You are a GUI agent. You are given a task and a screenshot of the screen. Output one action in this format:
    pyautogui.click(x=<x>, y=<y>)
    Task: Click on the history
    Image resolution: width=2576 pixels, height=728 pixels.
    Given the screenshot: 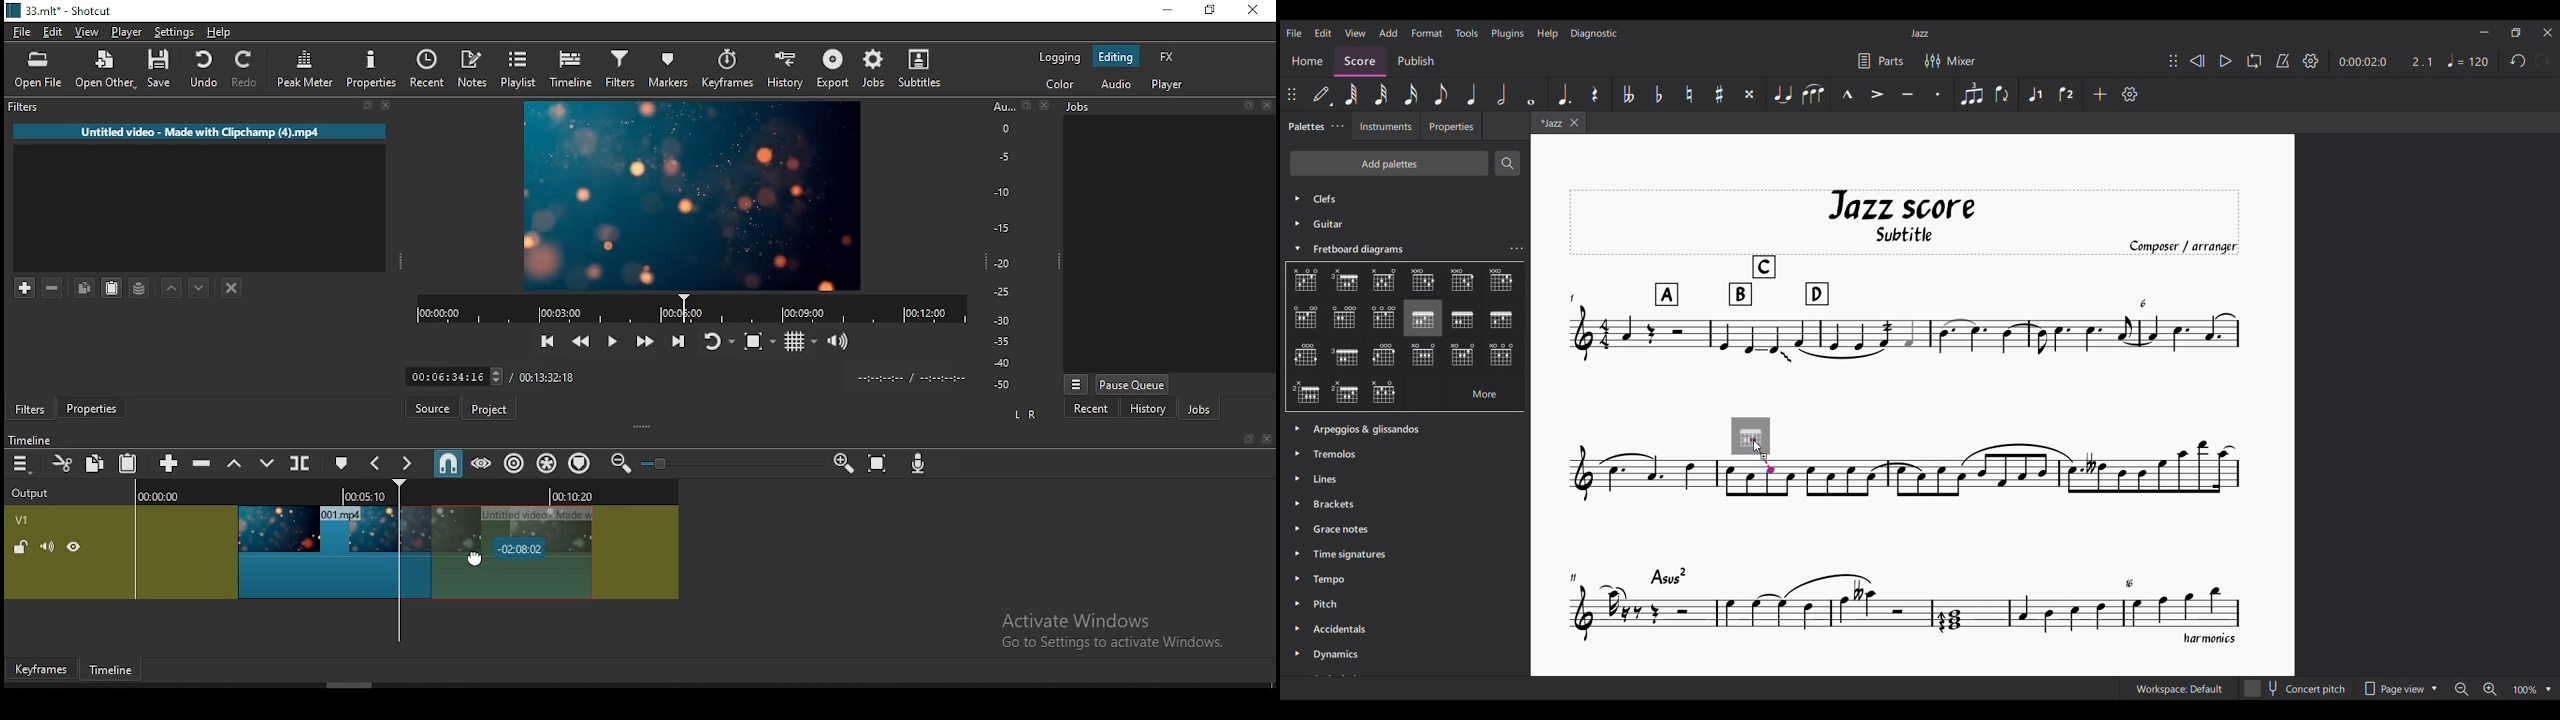 What is the action you would take?
    pyautogui.click(x=1146, y=409)
    